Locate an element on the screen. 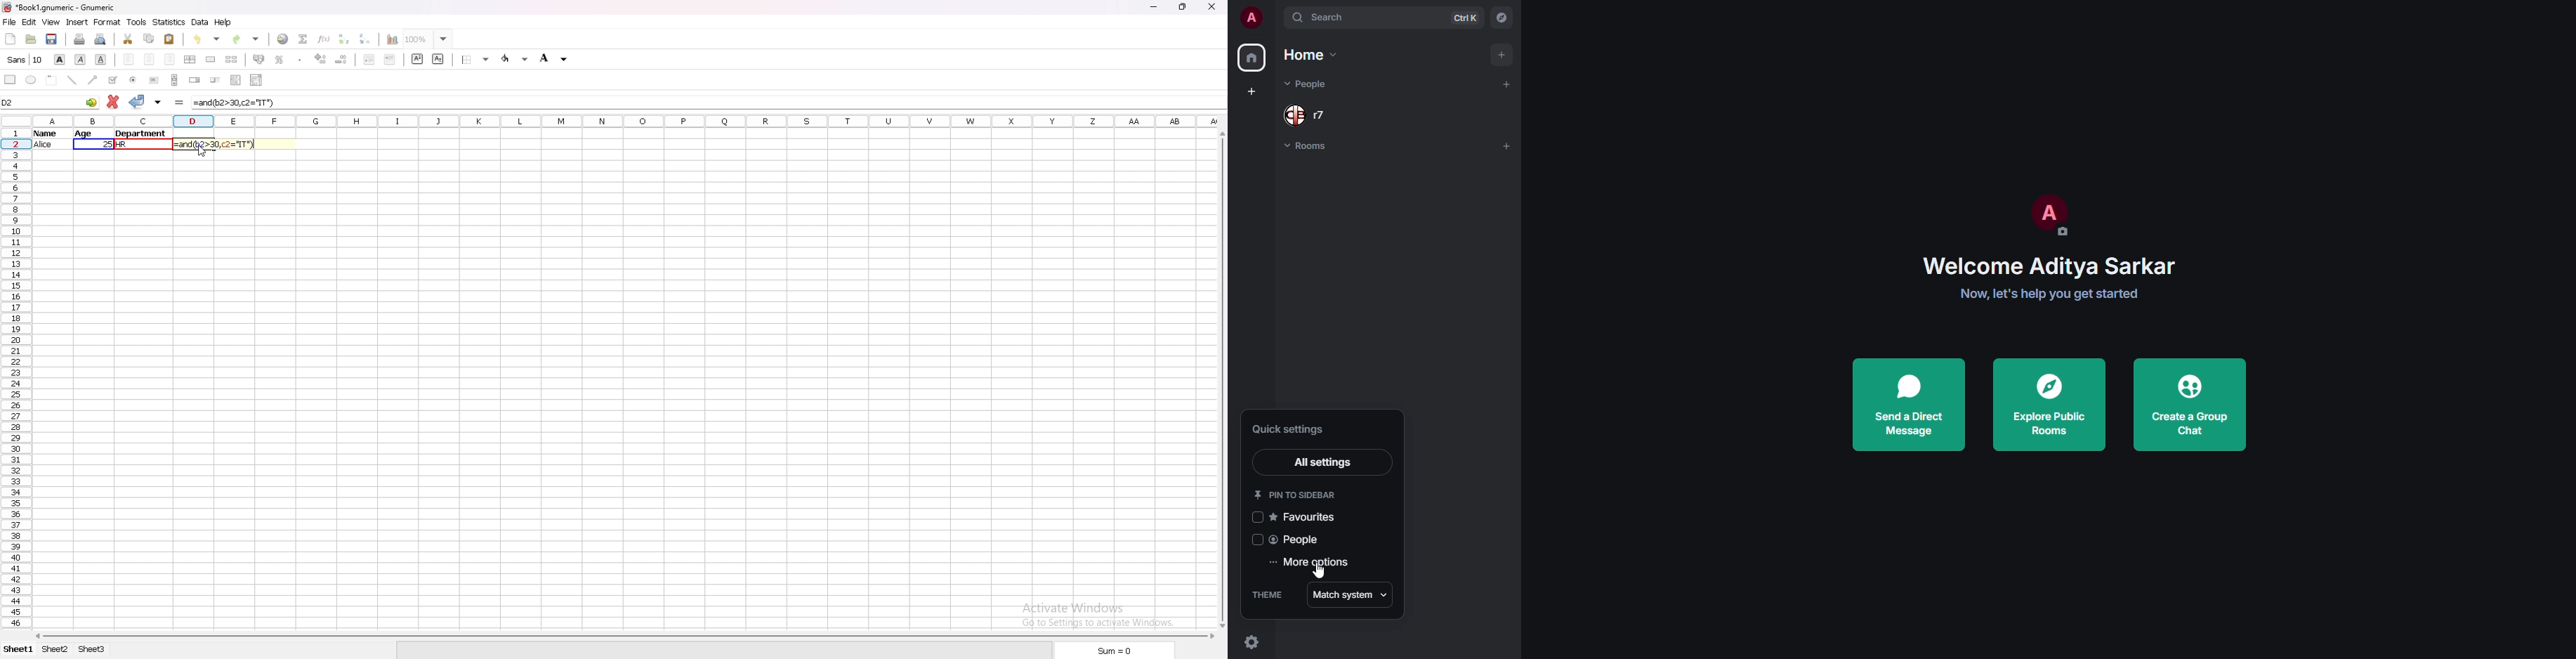 This screenshot has width=2576, height=672. file name is located at coordinates (61, 8).